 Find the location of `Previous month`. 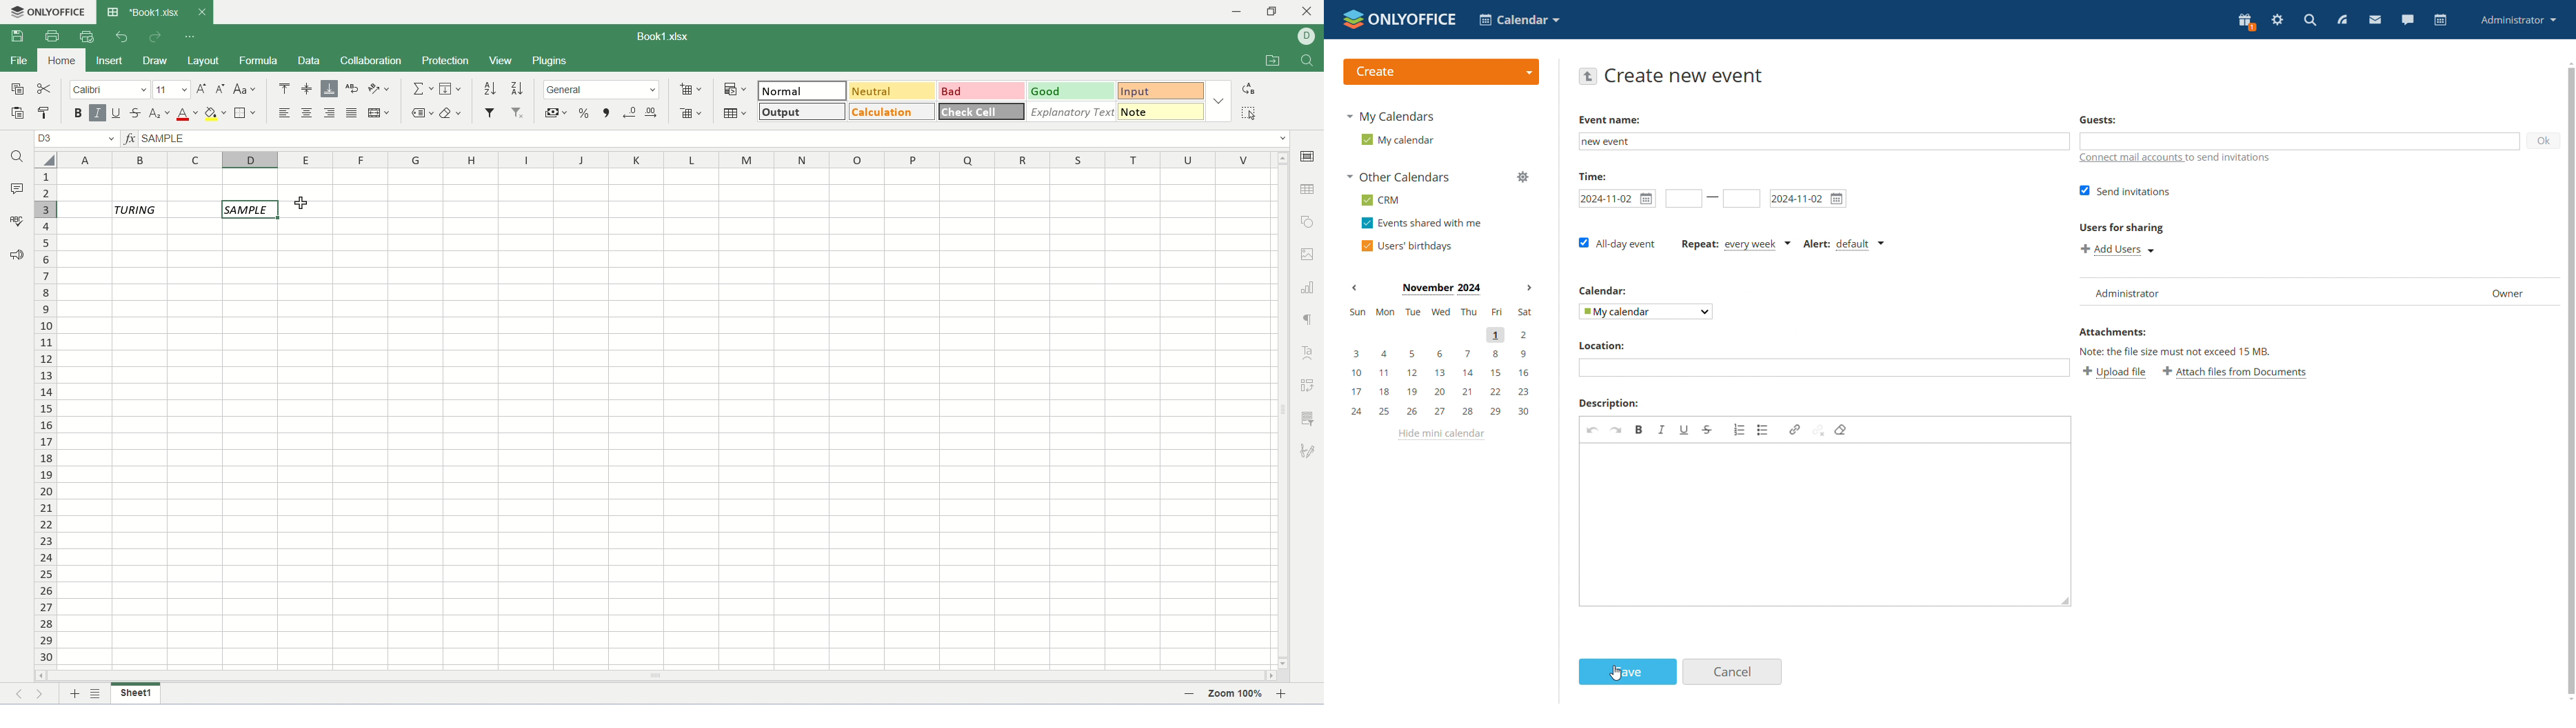

Previous month is located at coordinates (1355, 287).